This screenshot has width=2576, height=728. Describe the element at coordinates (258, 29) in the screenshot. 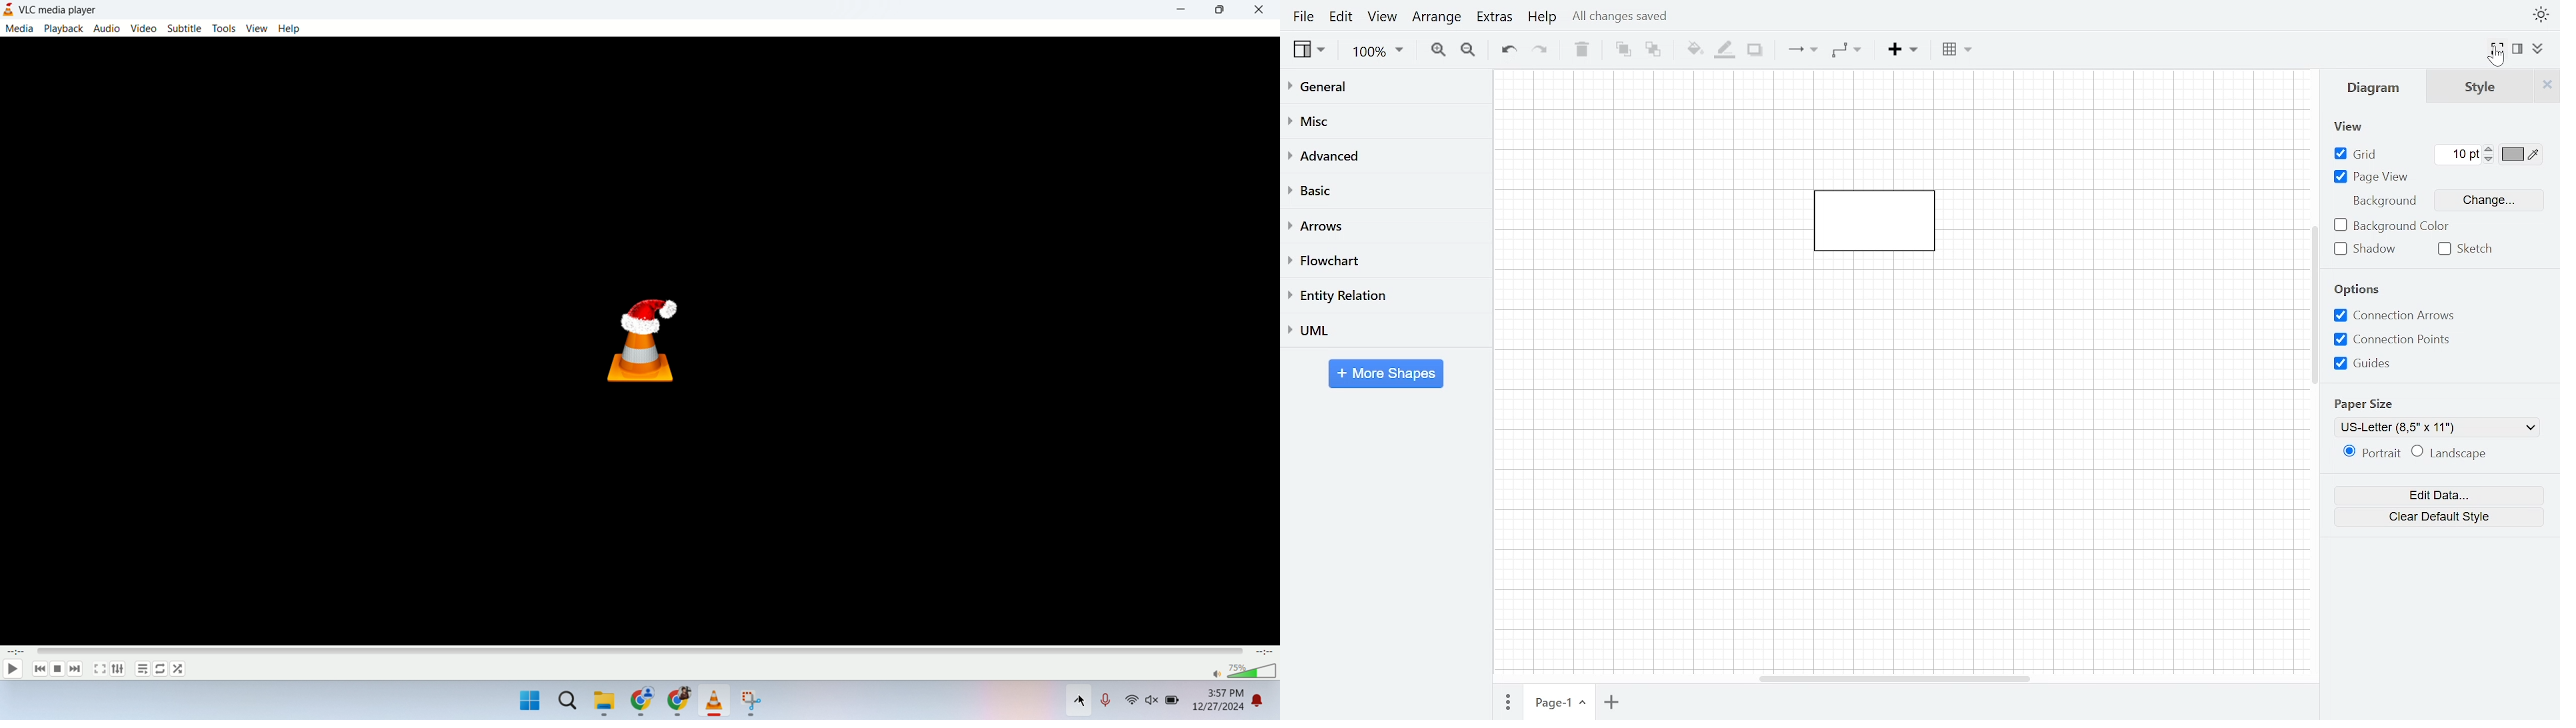

I see `view` at that location.